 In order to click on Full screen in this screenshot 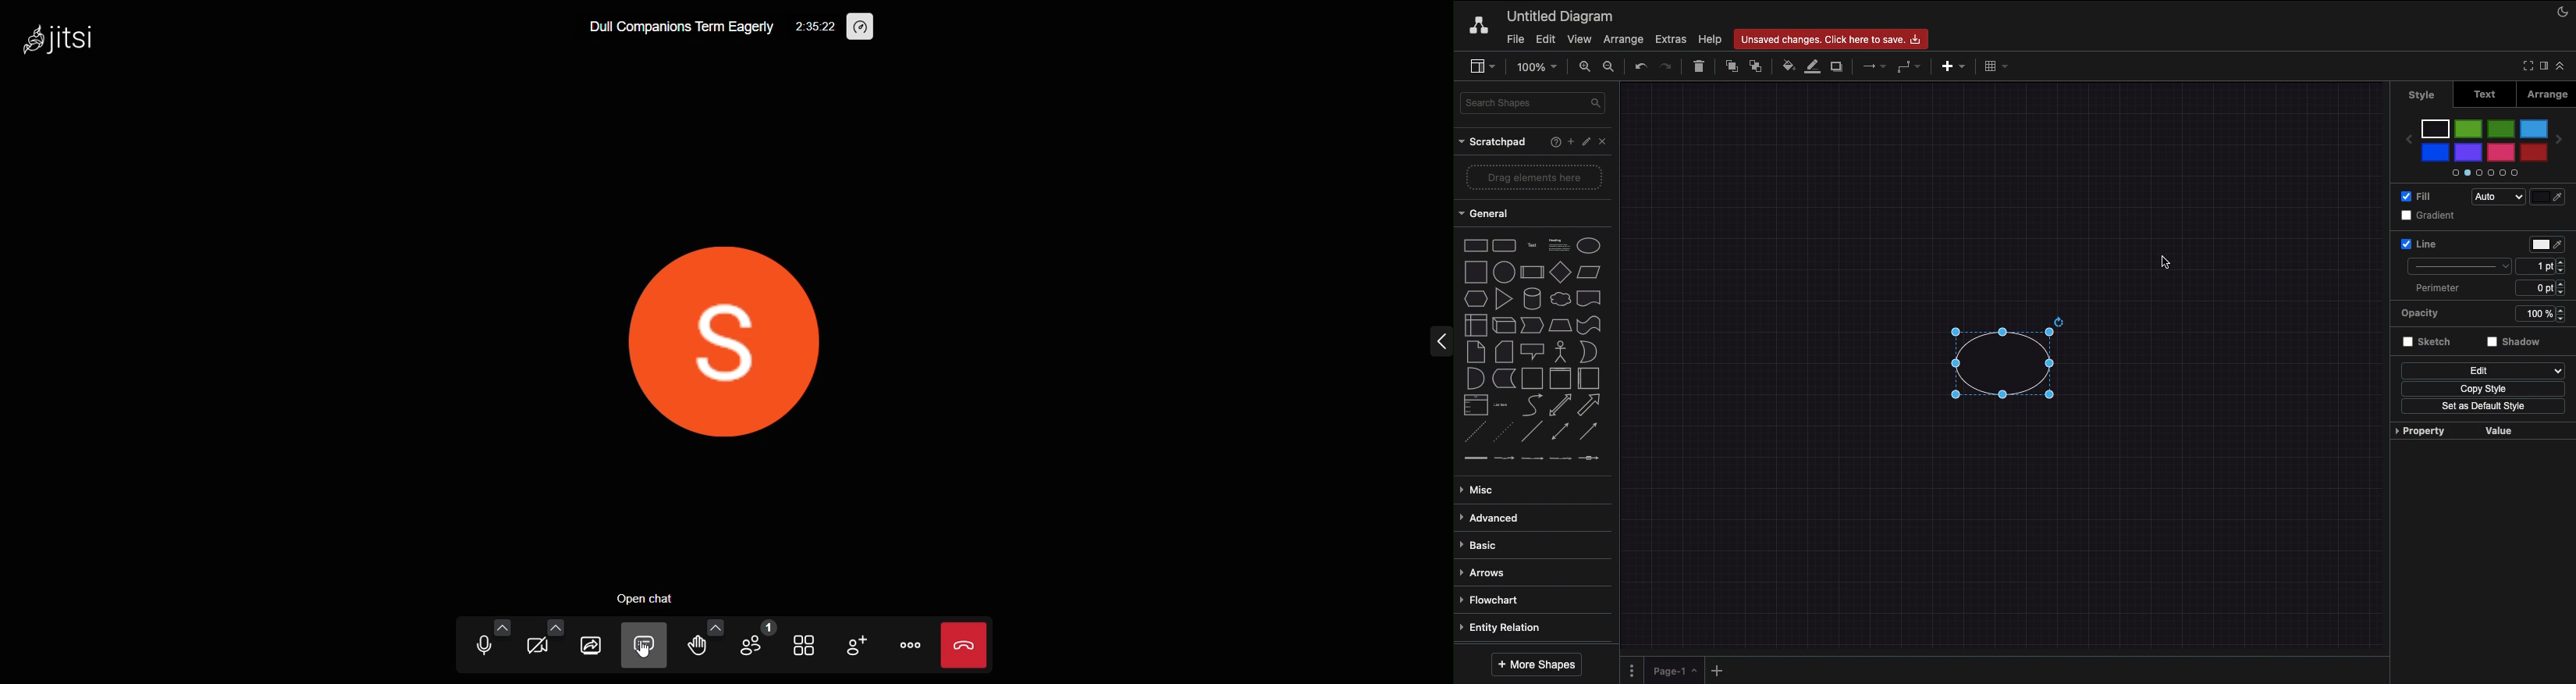, I will do `click(2526, 65)`.